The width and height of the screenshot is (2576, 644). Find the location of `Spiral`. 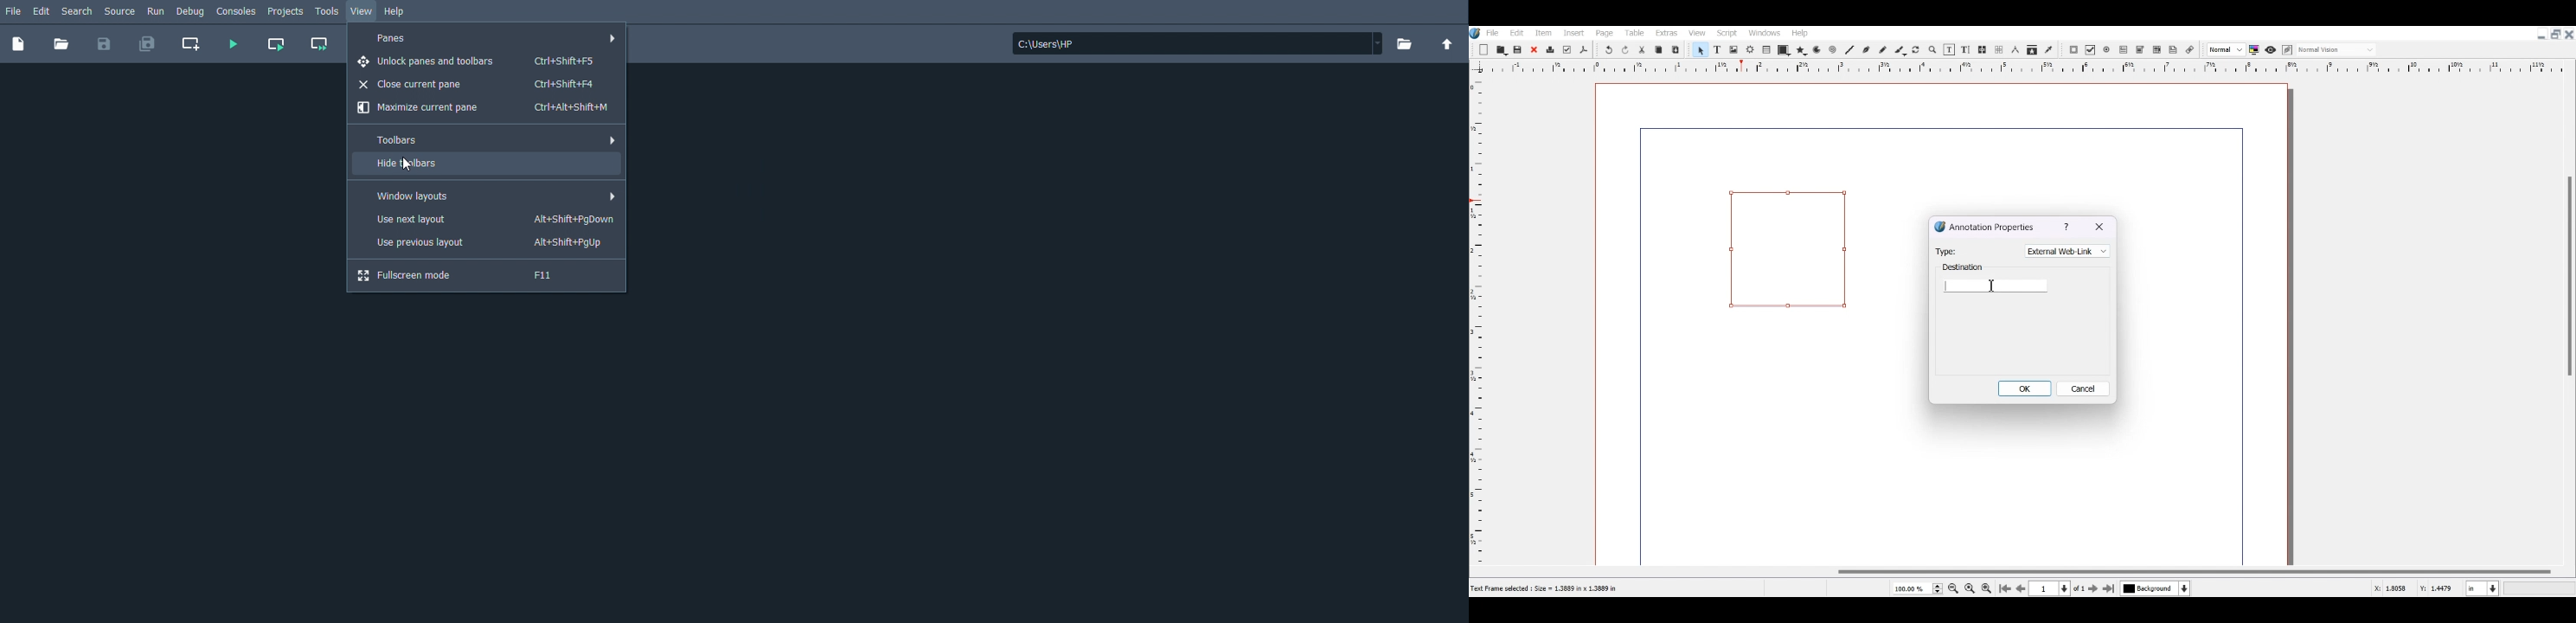

Spiral is located at coordinates (1832, 50).